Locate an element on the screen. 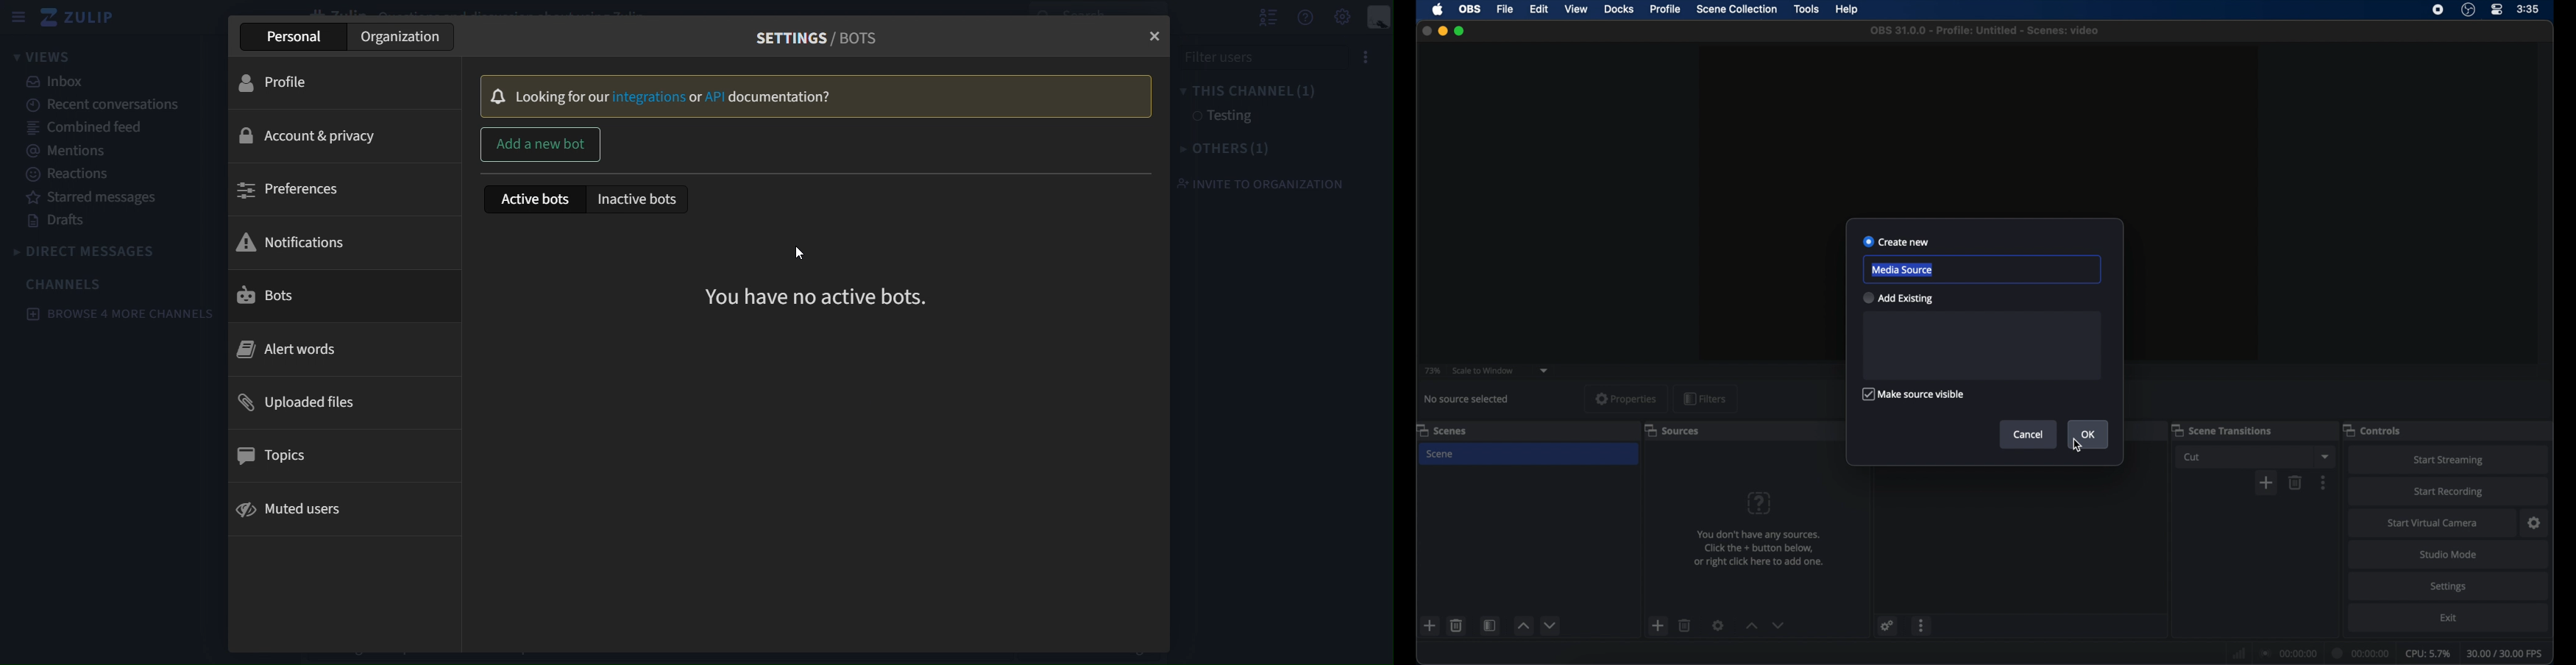 The image size is (2576, 672). controls is located at coordinates (2372, 430).